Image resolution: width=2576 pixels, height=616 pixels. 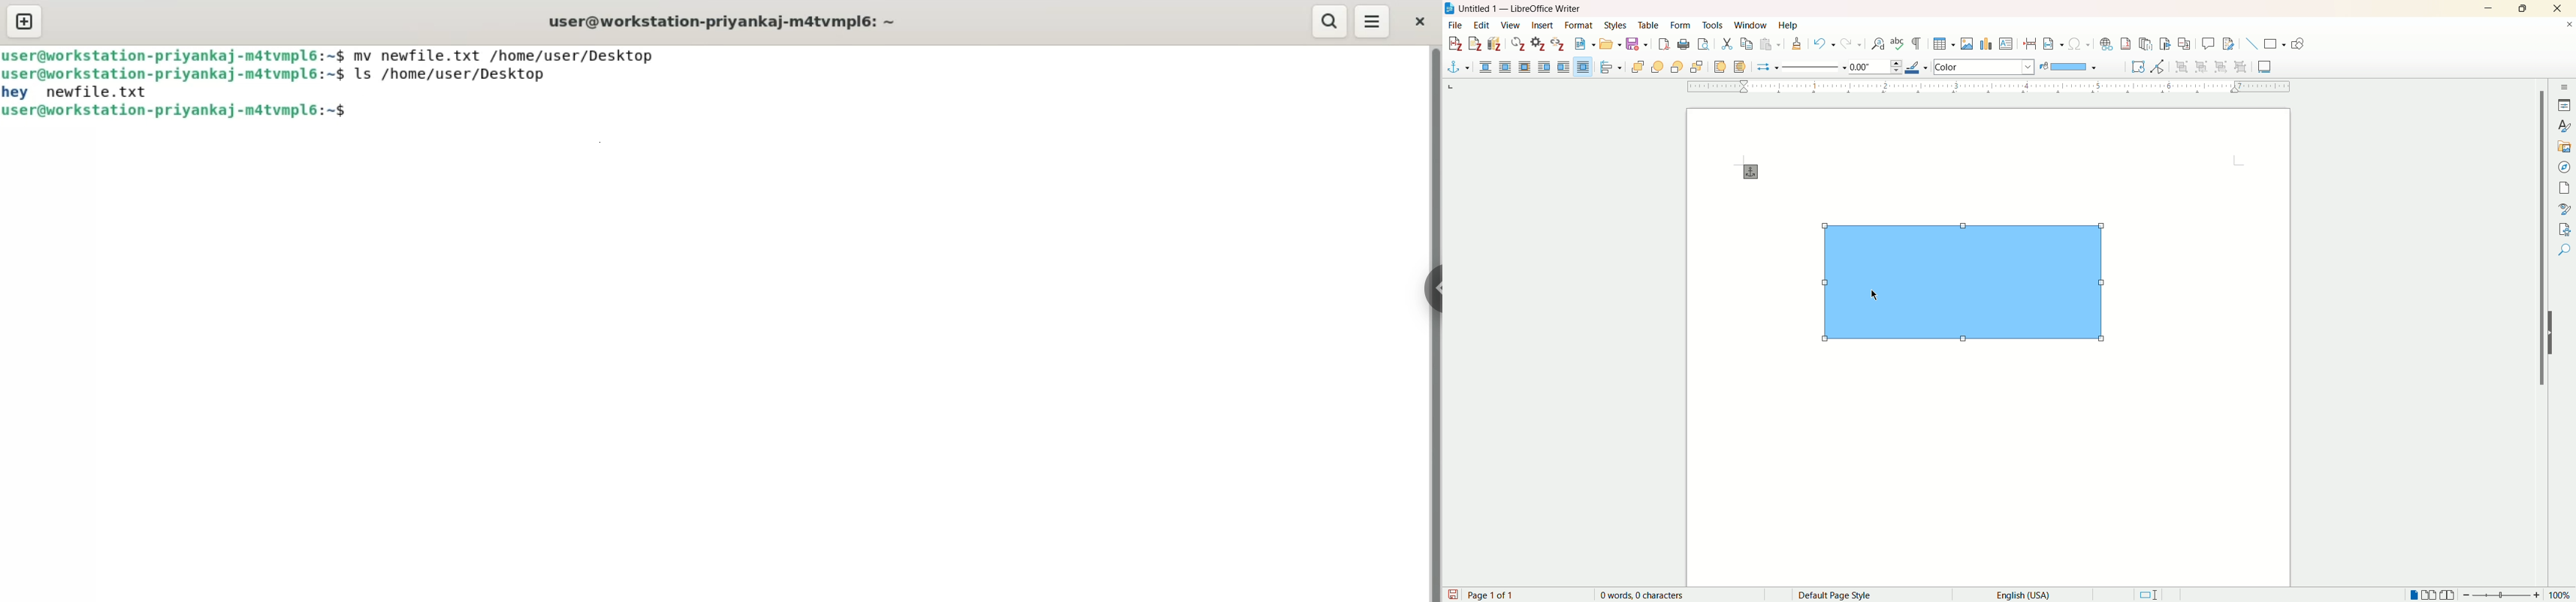 What do you see at coordinates (2565, 228) in the screenshot?
I see `manage changes` at bounding box center [2565, 228].